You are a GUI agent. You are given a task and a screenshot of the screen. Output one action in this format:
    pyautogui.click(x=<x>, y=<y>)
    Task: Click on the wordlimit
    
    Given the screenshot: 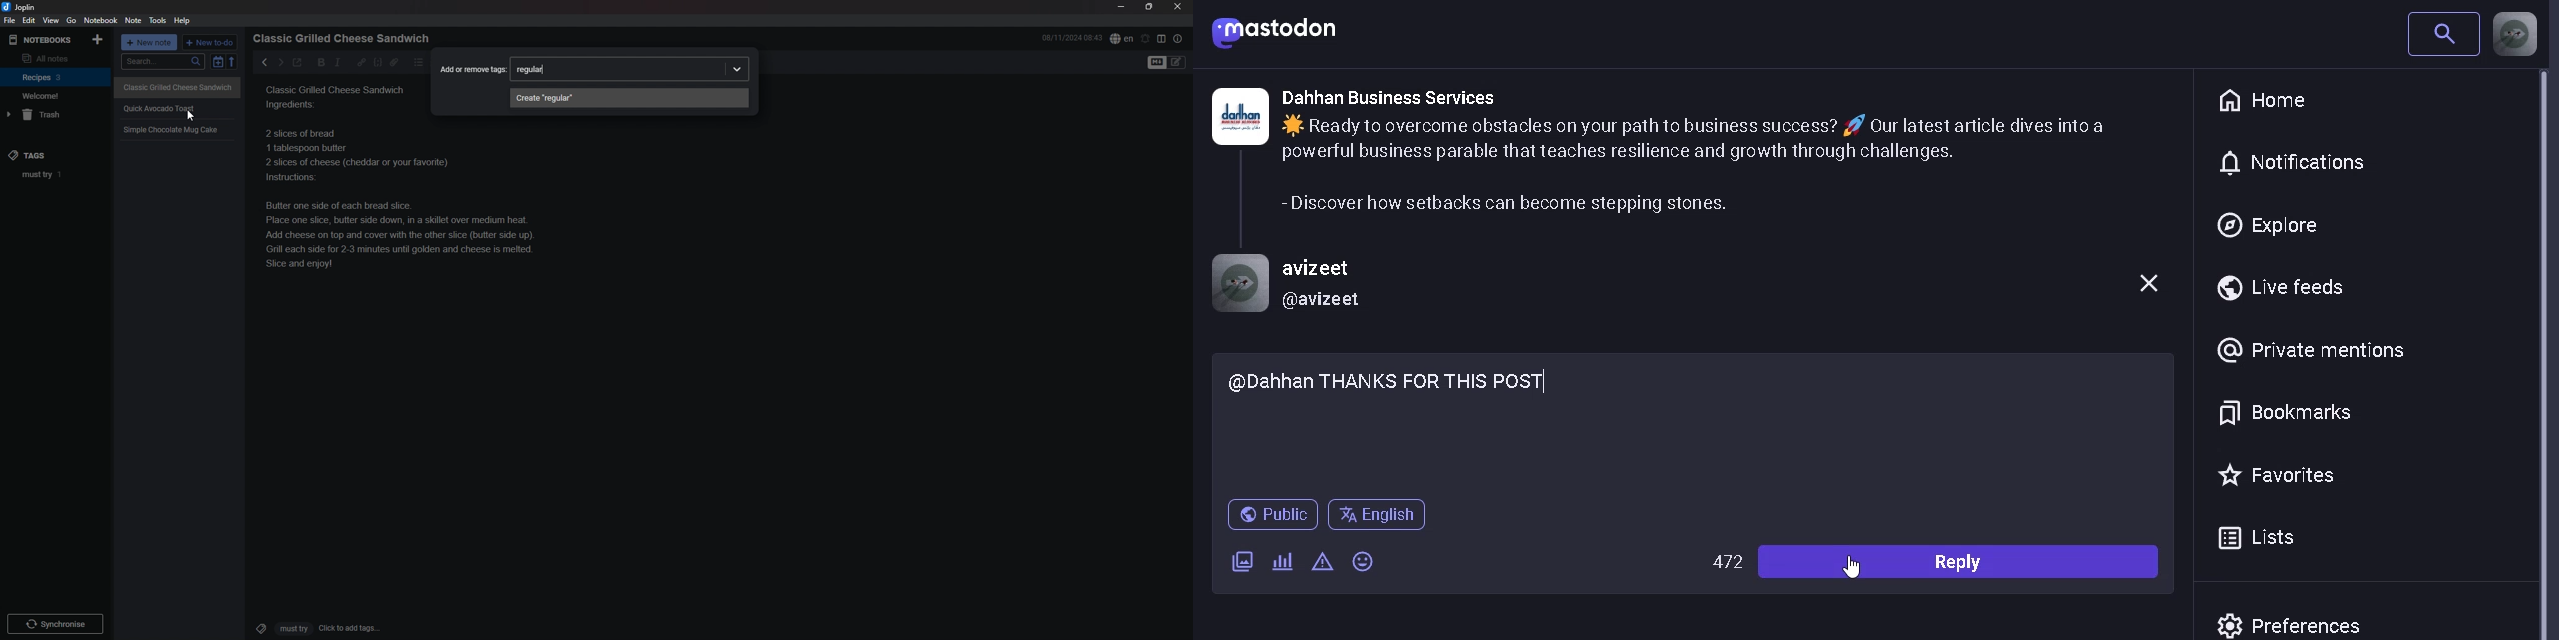 What is the action you would take?
    pyautogui.click(x=1727, y=564)
    